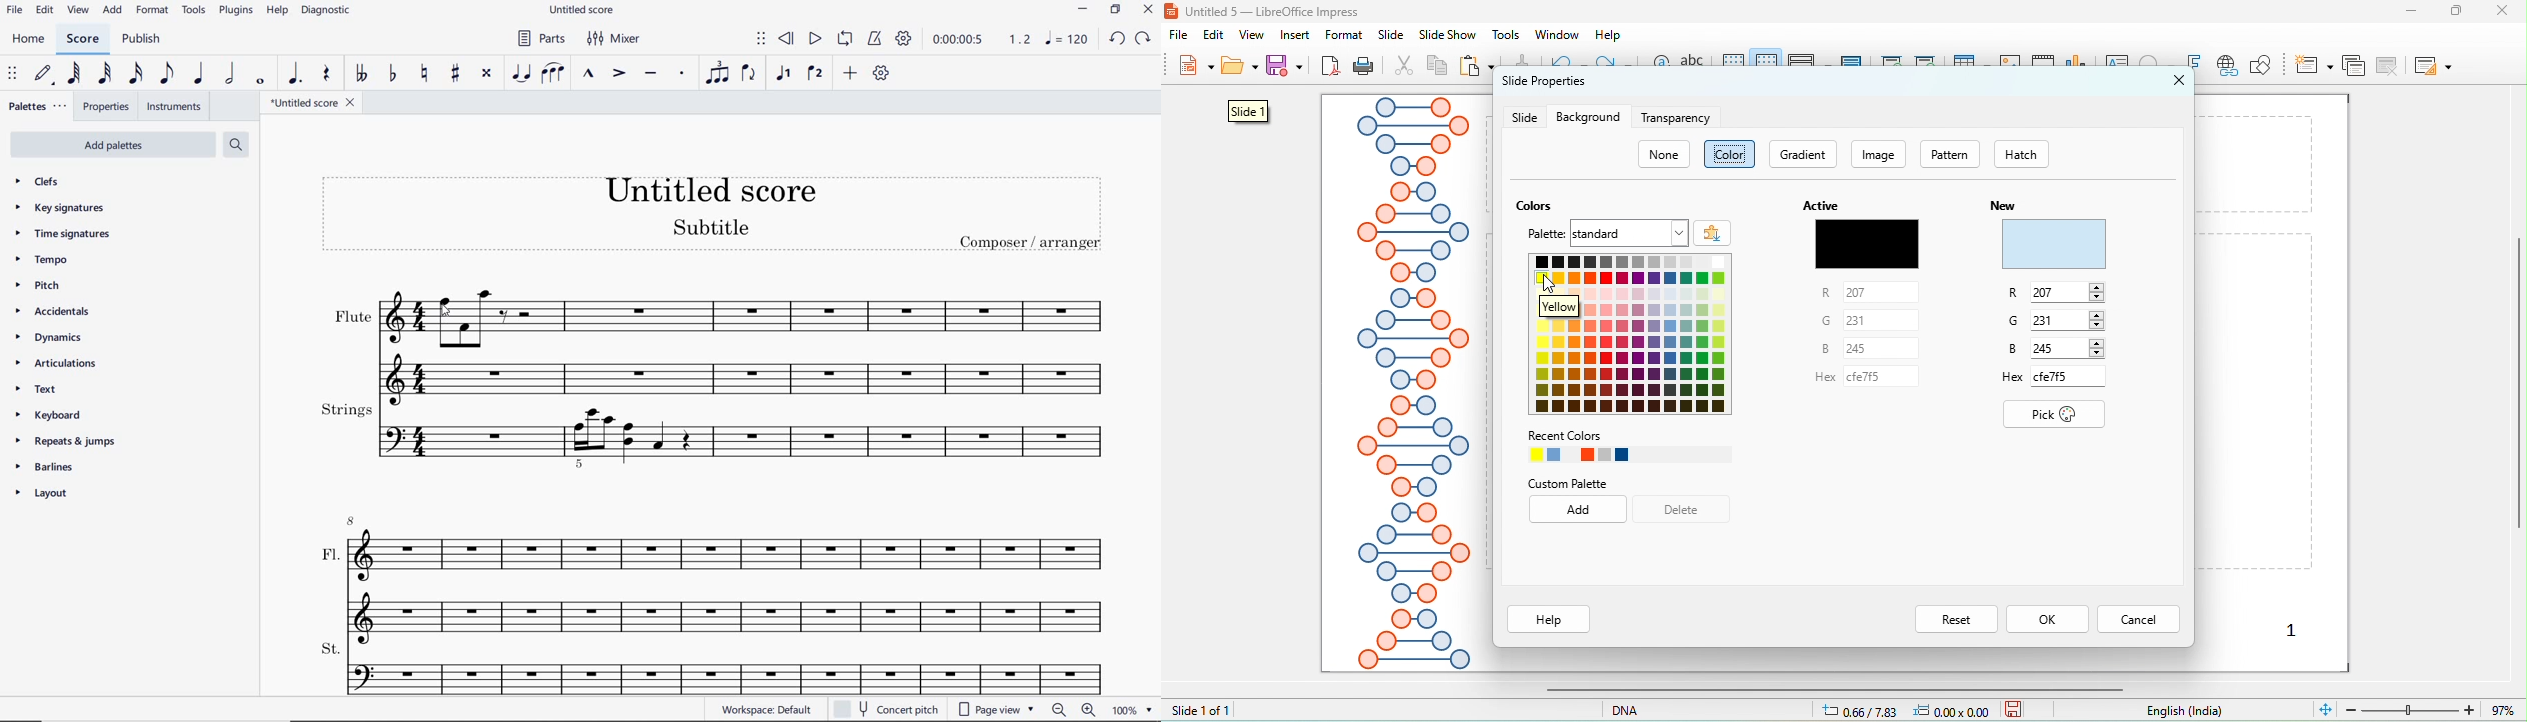 This screenshot has width=2548, height=728. Describe the element at coordinates (728, 666) in the screenshot. I see `st.` at that location.